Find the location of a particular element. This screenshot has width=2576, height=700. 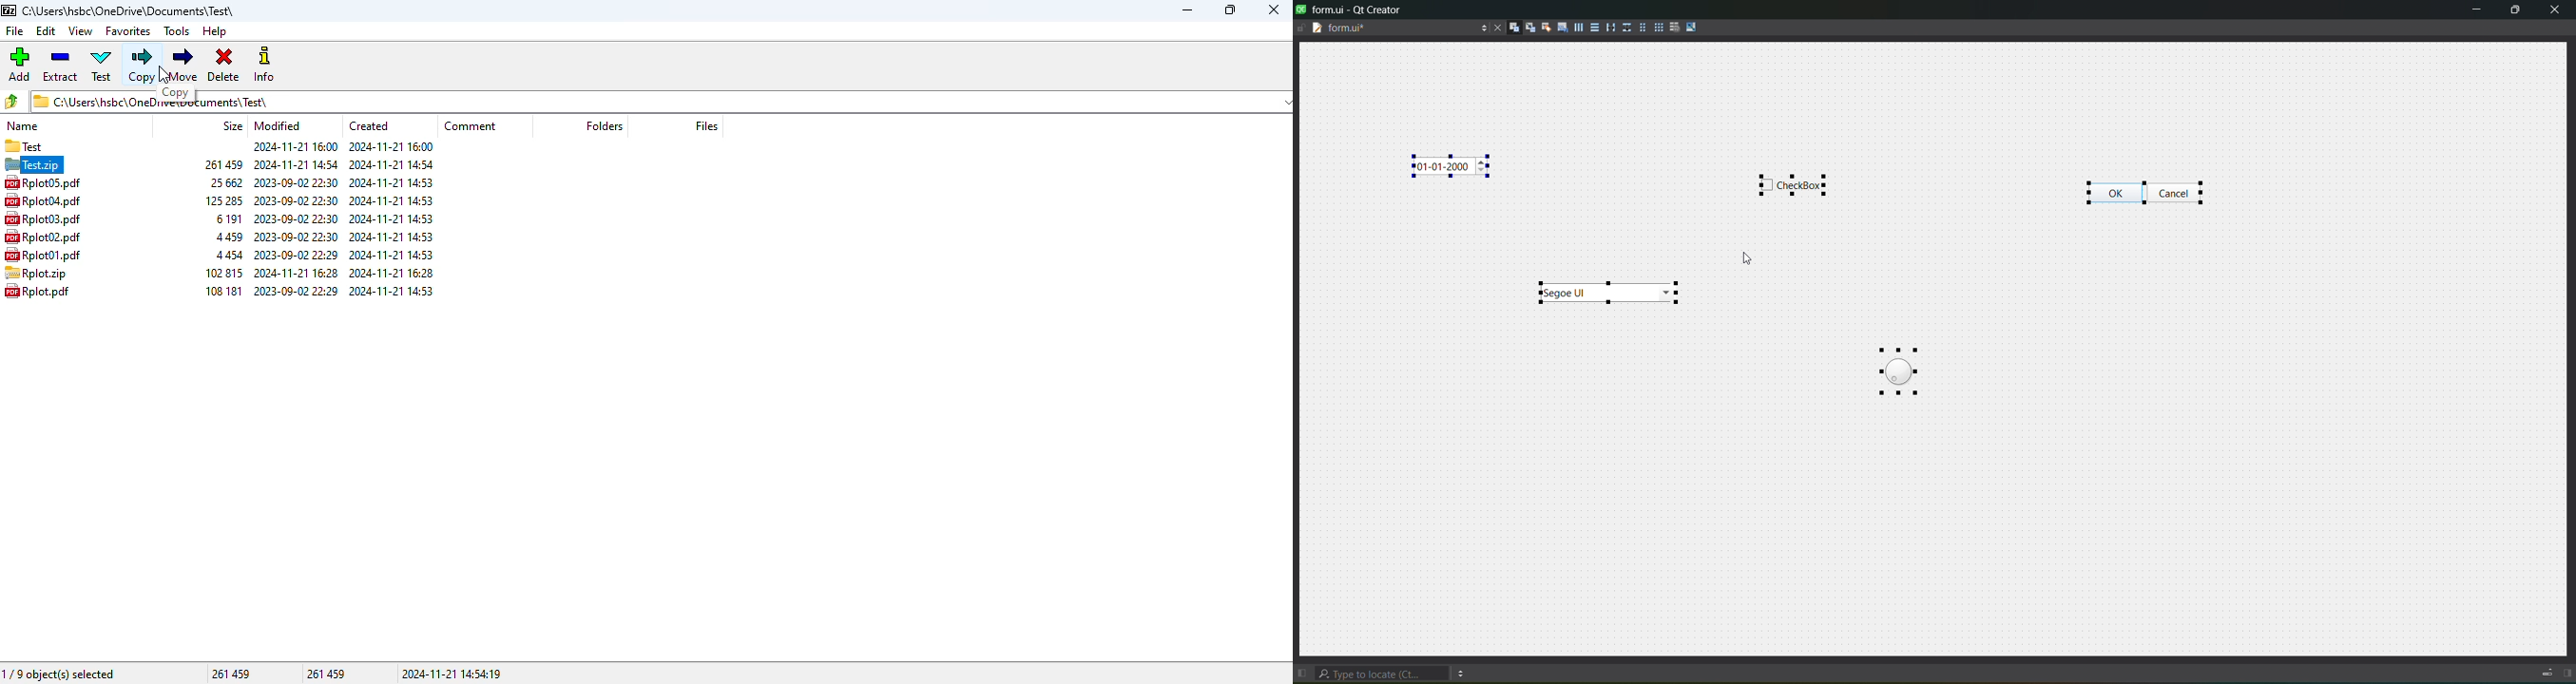

test is located at coordinates (102, 66).